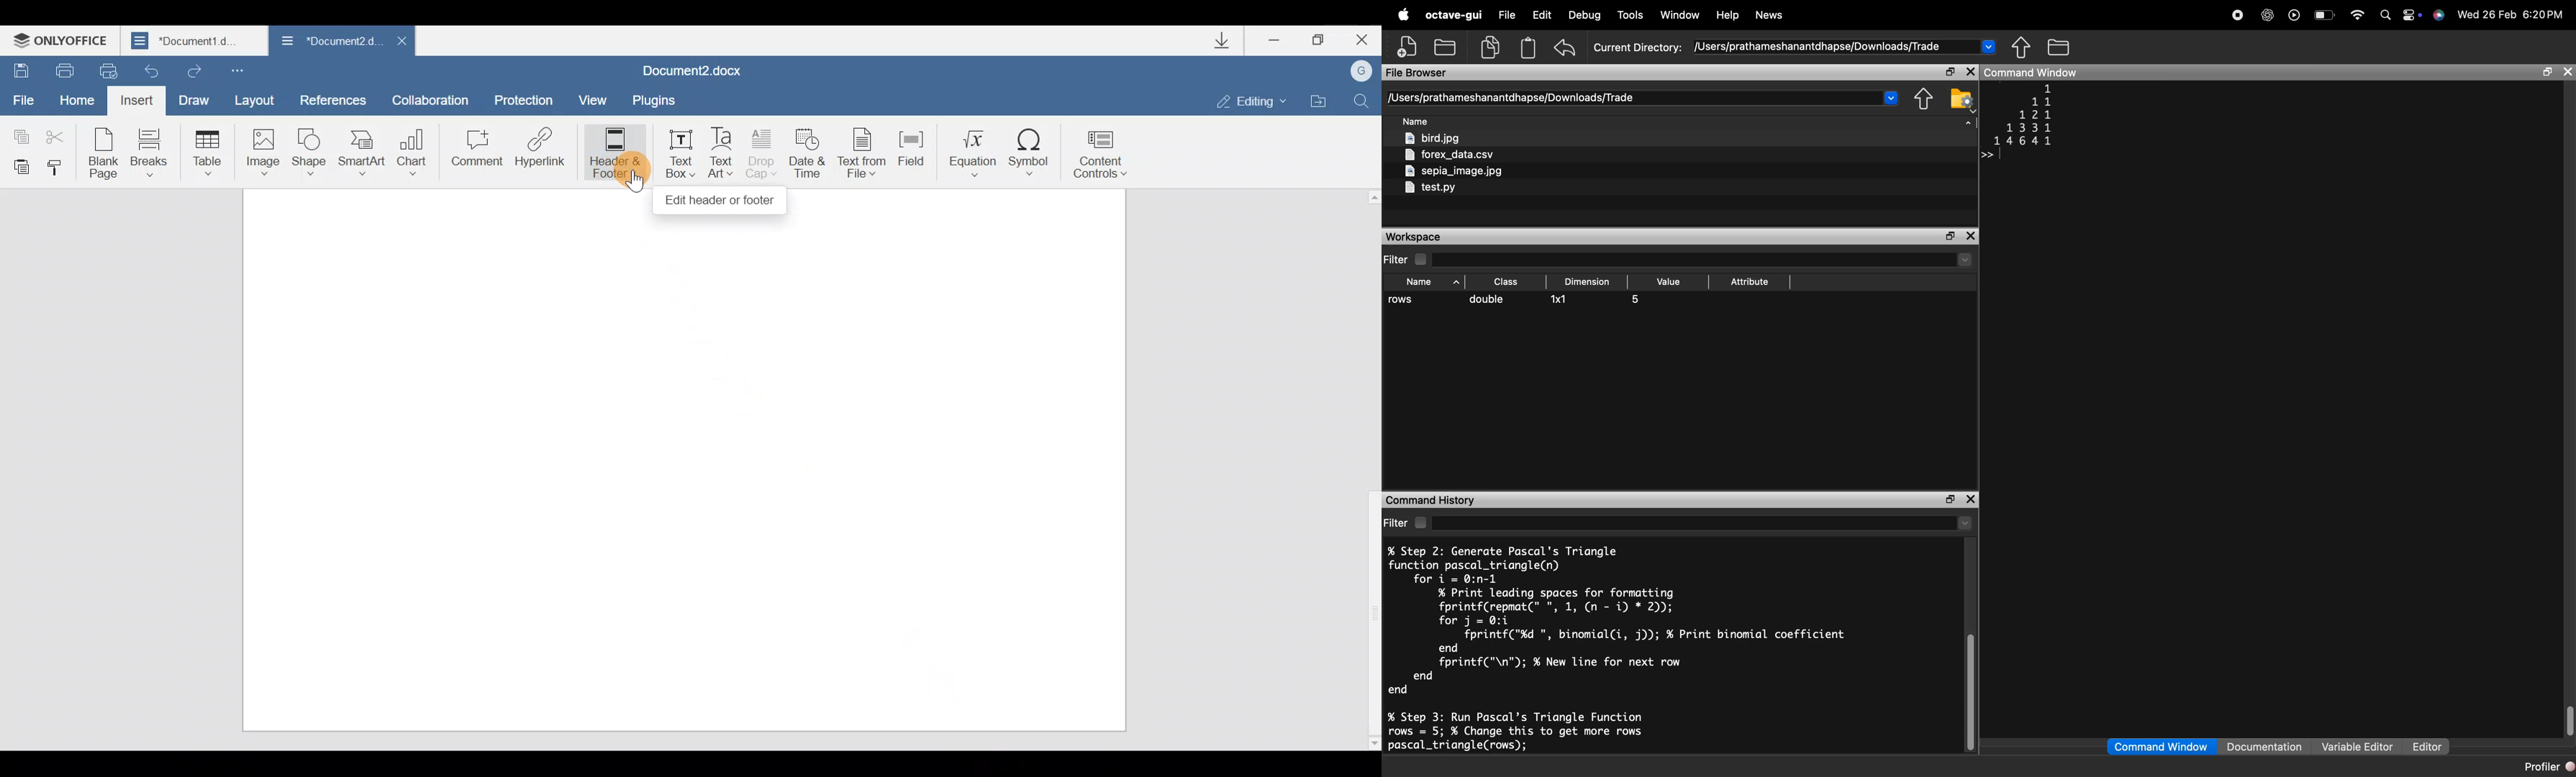 This screenshot has width=2576, height=784. What do you see at coordinates (2264, 746) in the screenshot?
I see `Documentation` at bounding box center [2264, 746].